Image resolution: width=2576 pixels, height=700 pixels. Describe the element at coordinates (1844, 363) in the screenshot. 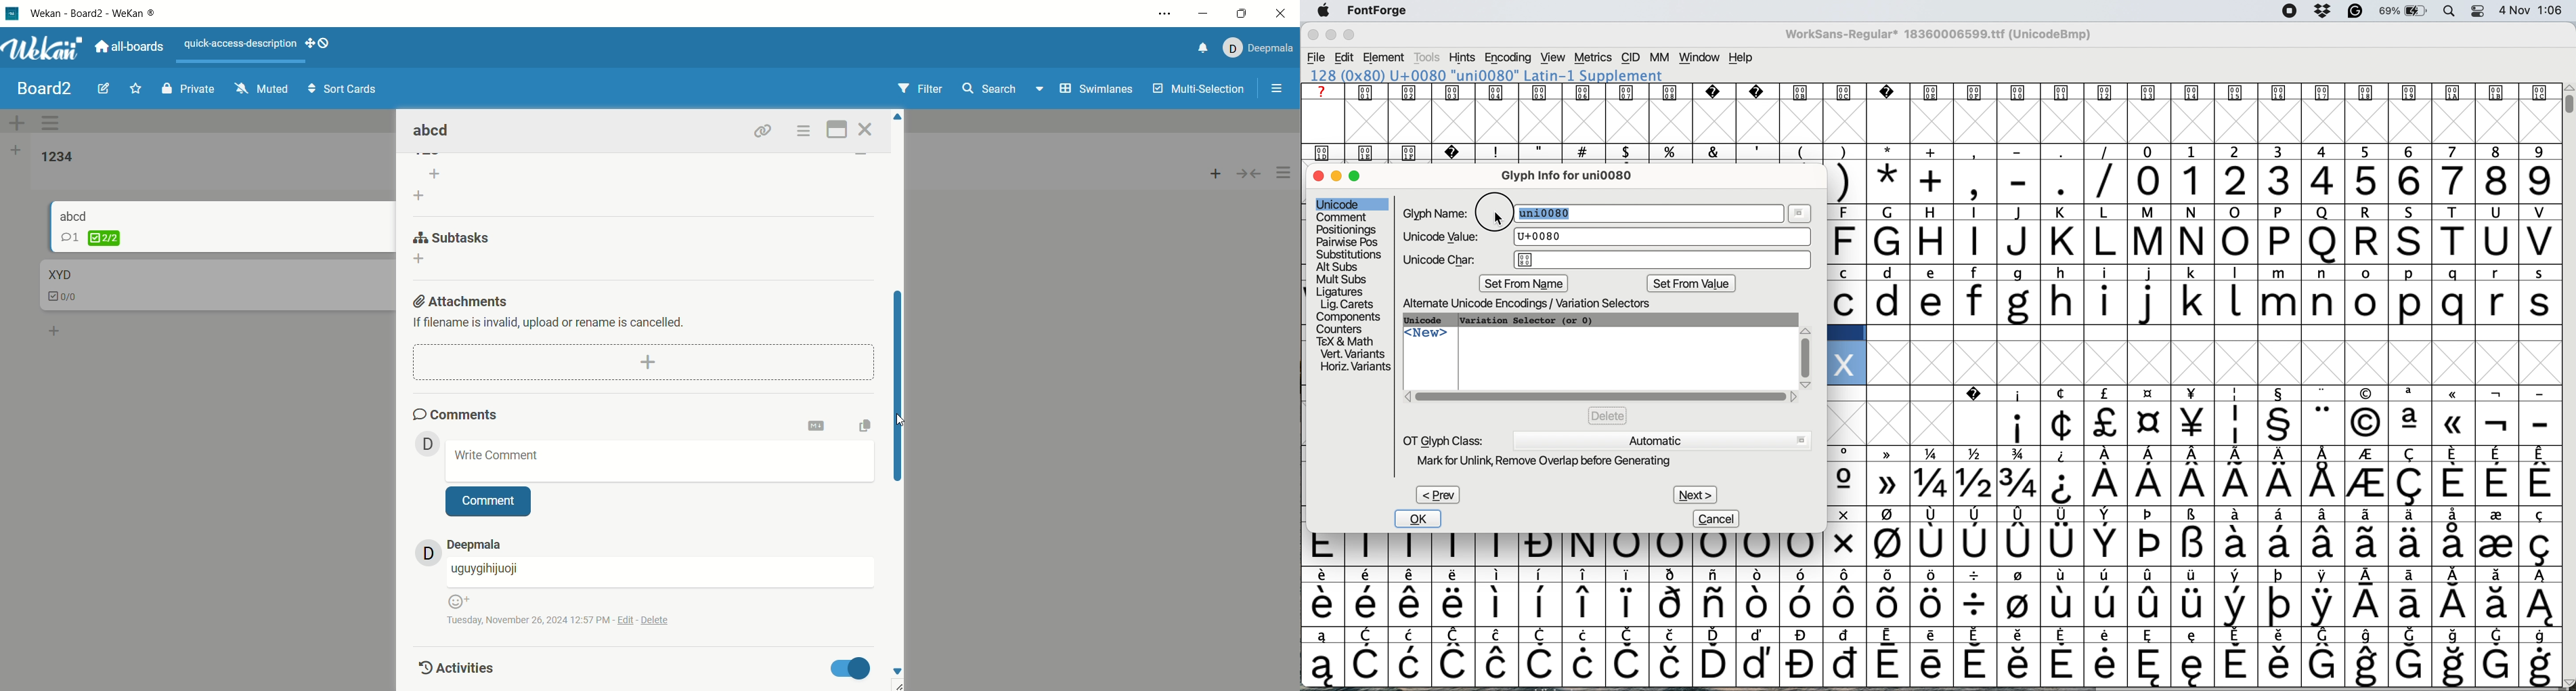

I see `glyph added` at that location.